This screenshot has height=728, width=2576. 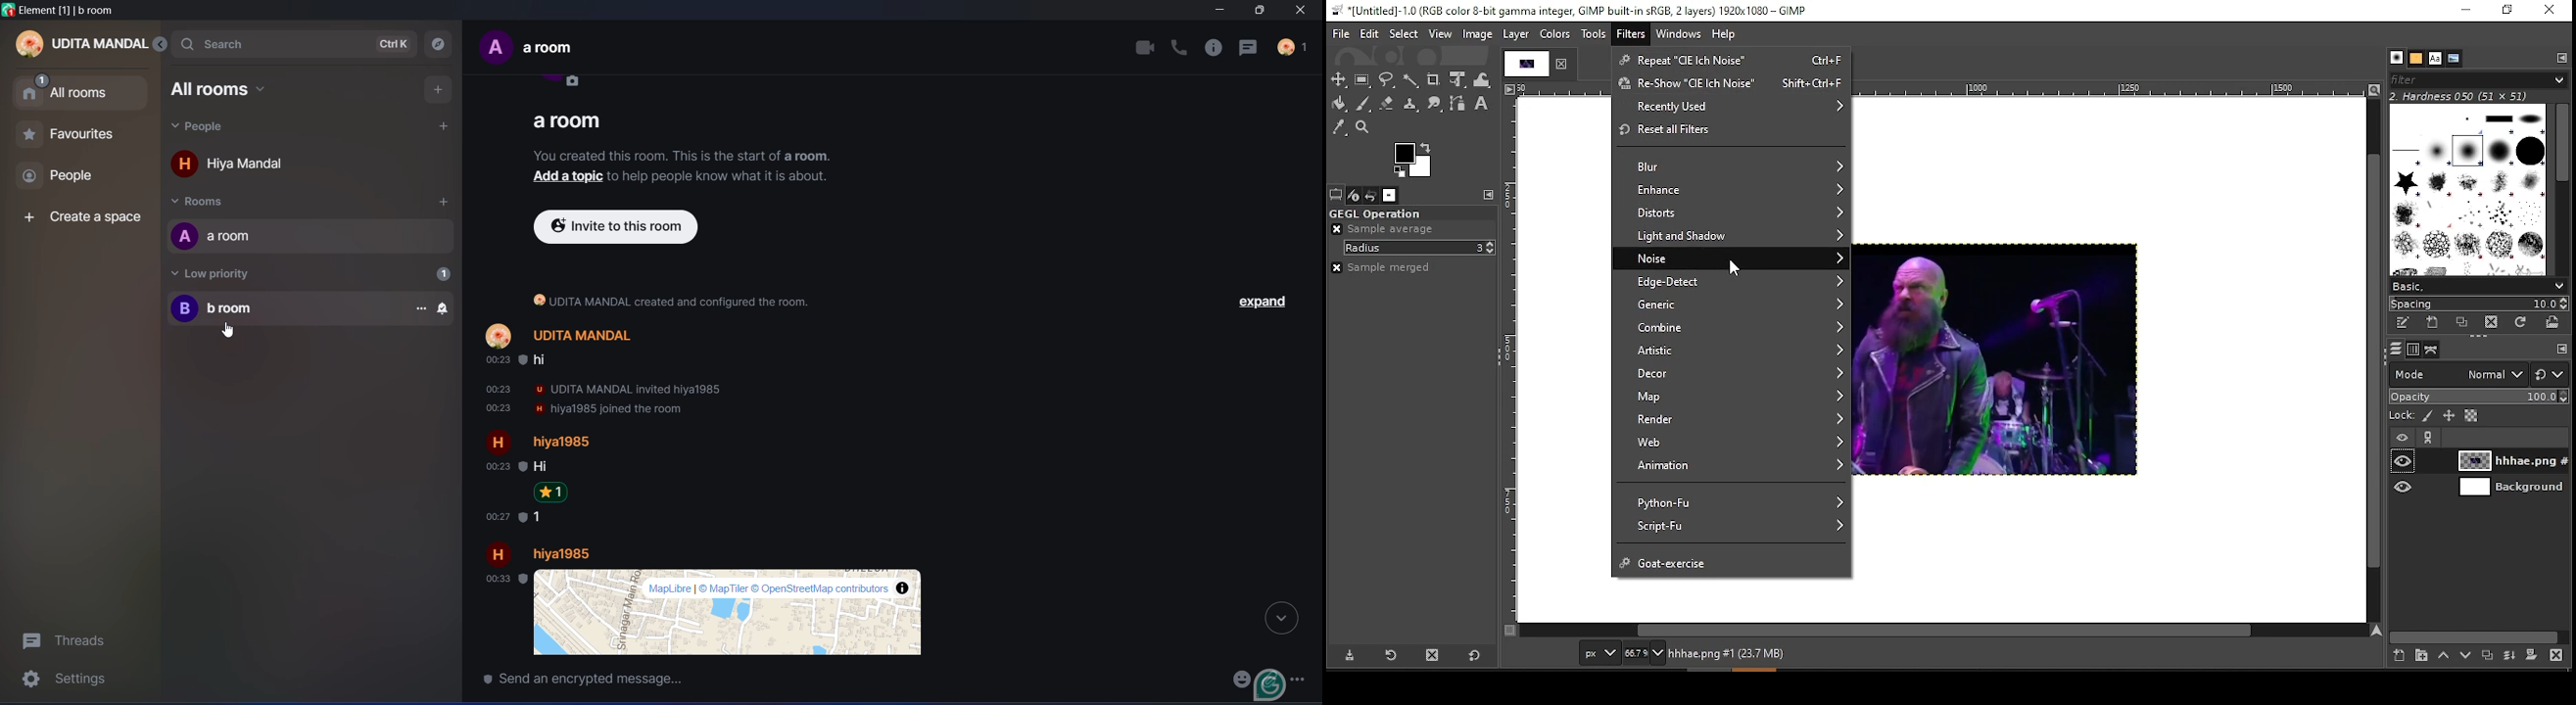 I want to click on duplicate layer, so click(x=2490, y=656).